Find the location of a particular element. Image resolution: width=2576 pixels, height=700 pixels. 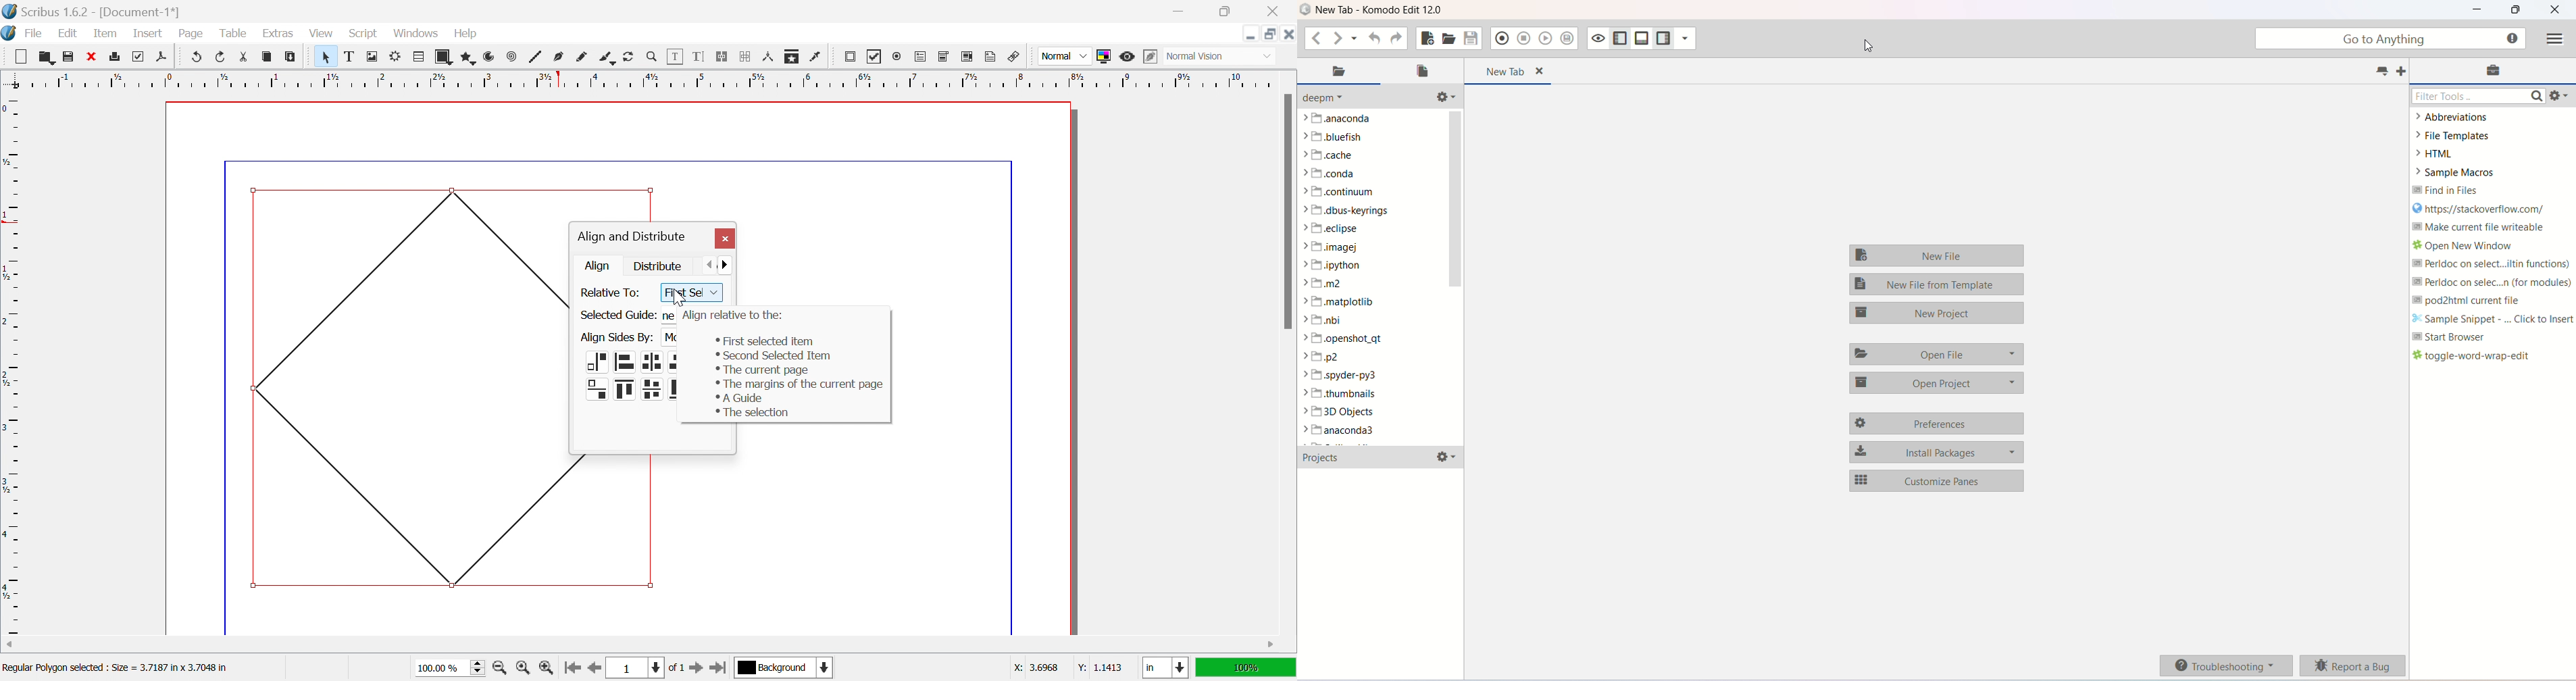

save macro to toolbox is located at coordinates (1567, 39).